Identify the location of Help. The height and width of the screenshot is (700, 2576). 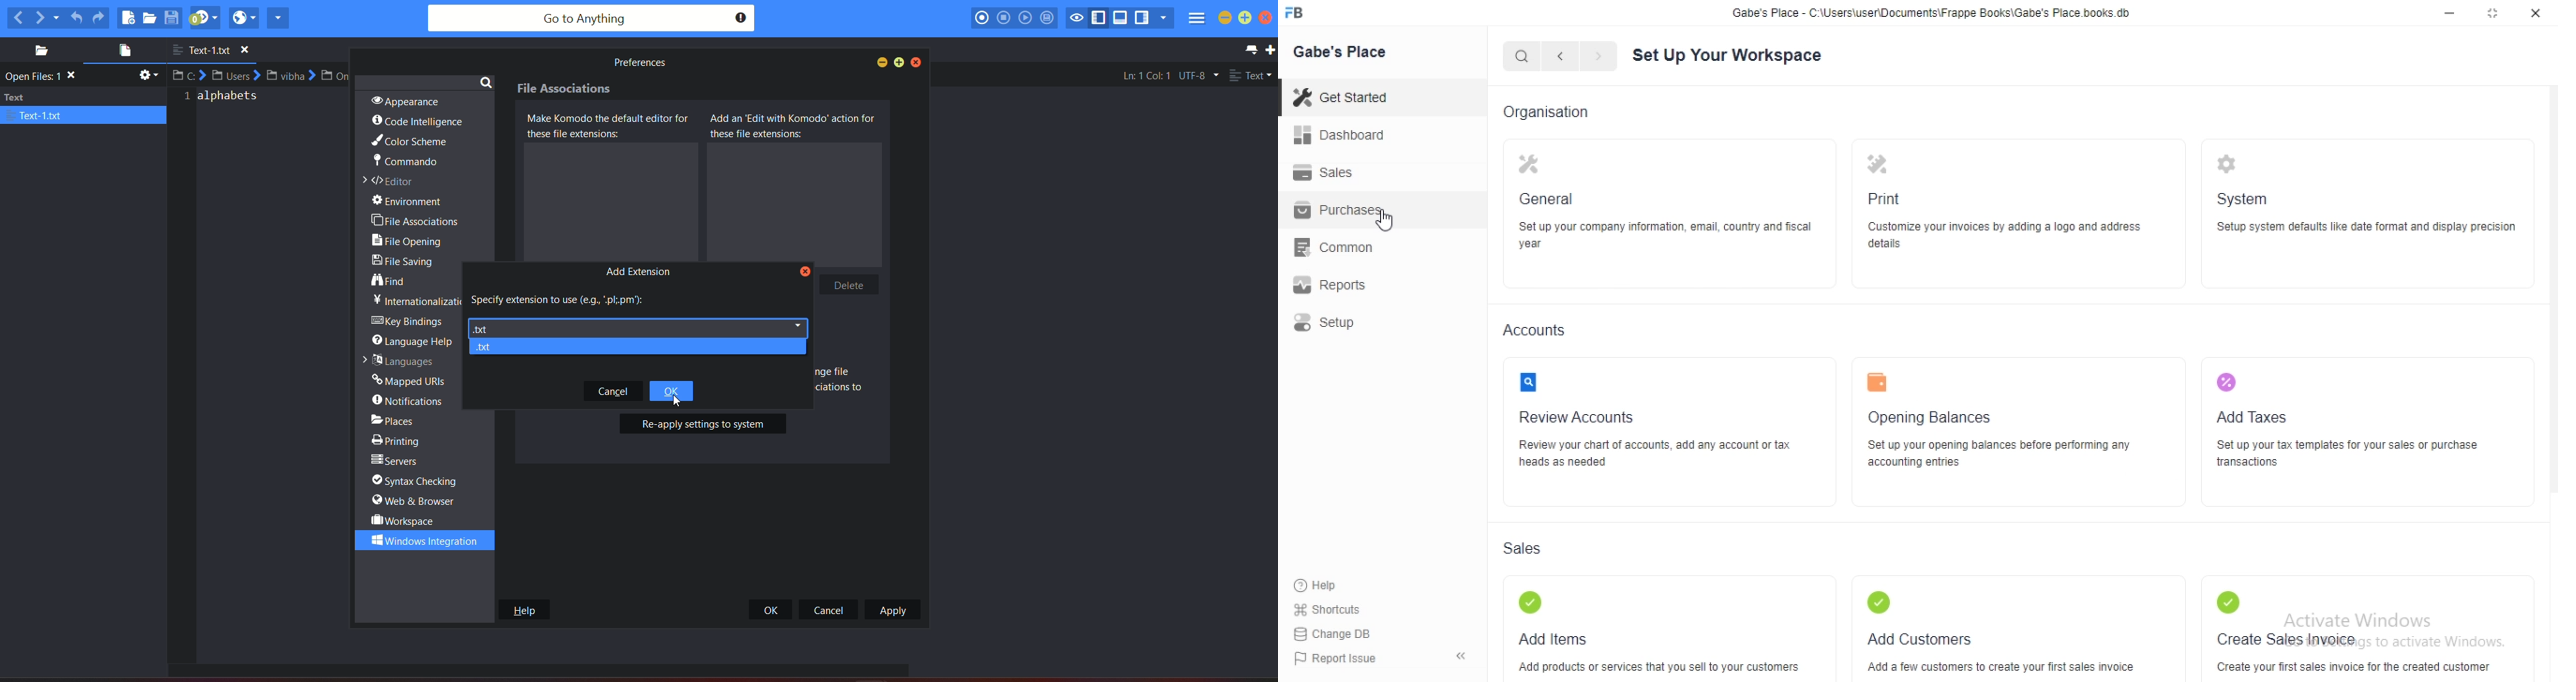
(1327, 586).